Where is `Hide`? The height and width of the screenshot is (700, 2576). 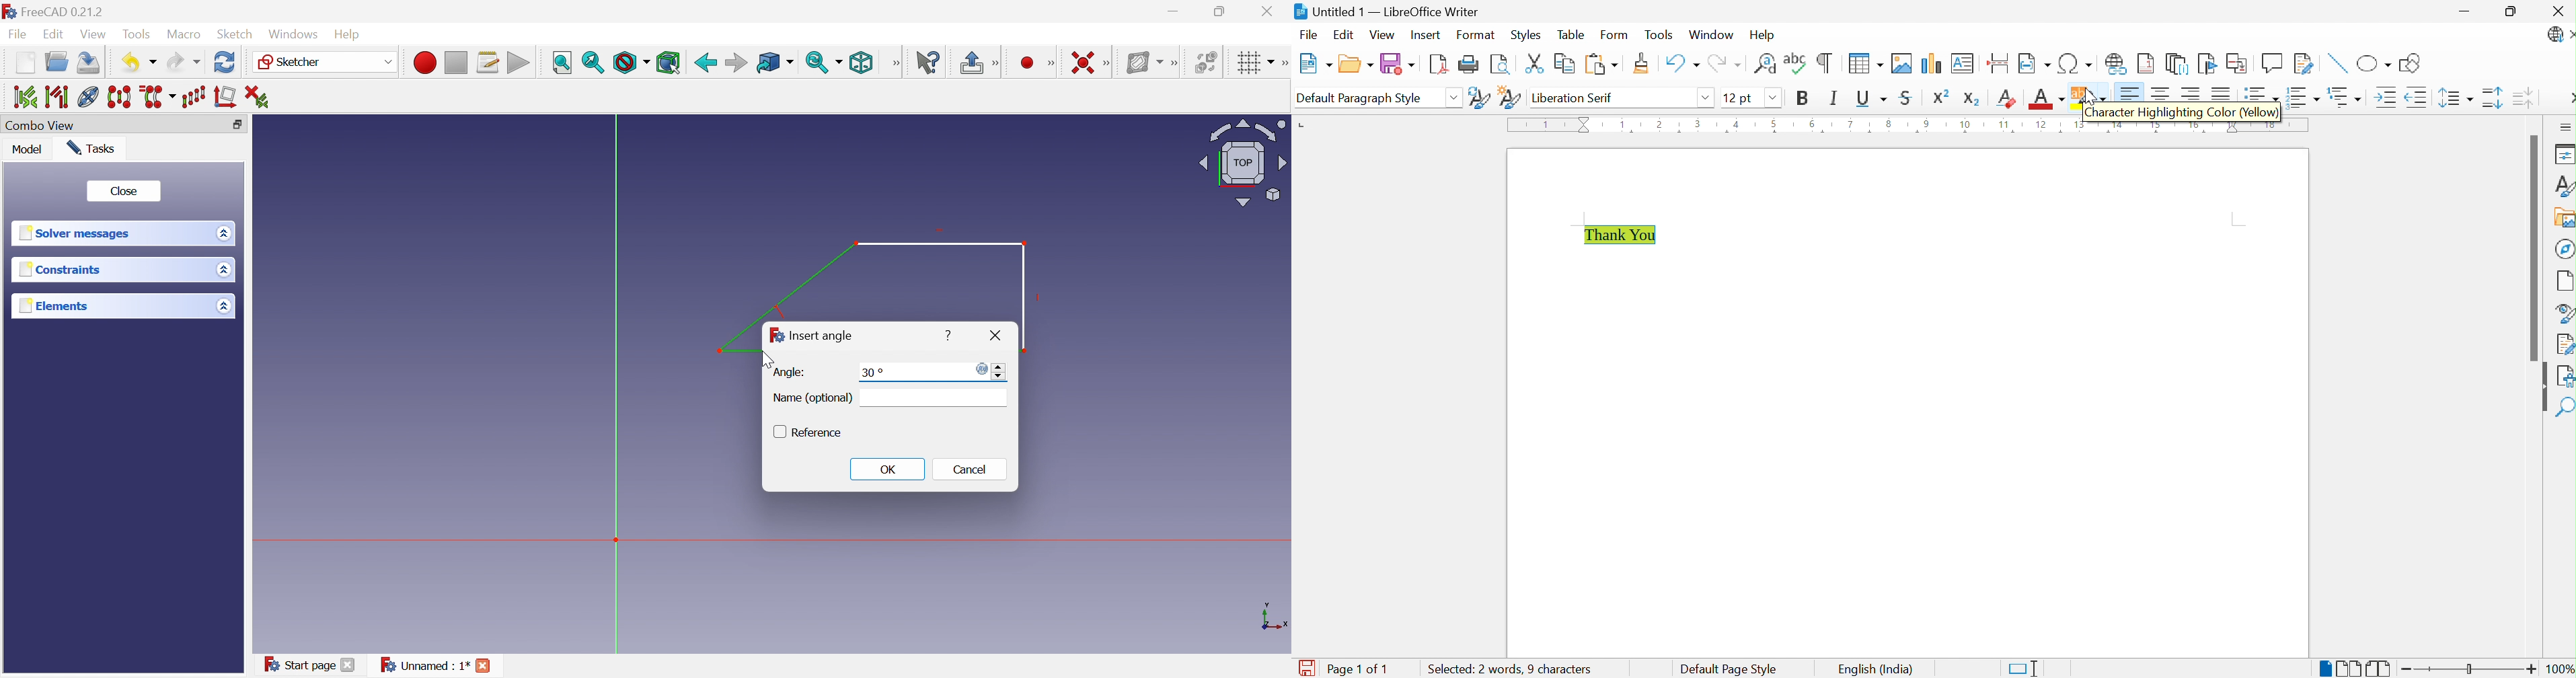
Hide is located at coordinates (2541, 387).